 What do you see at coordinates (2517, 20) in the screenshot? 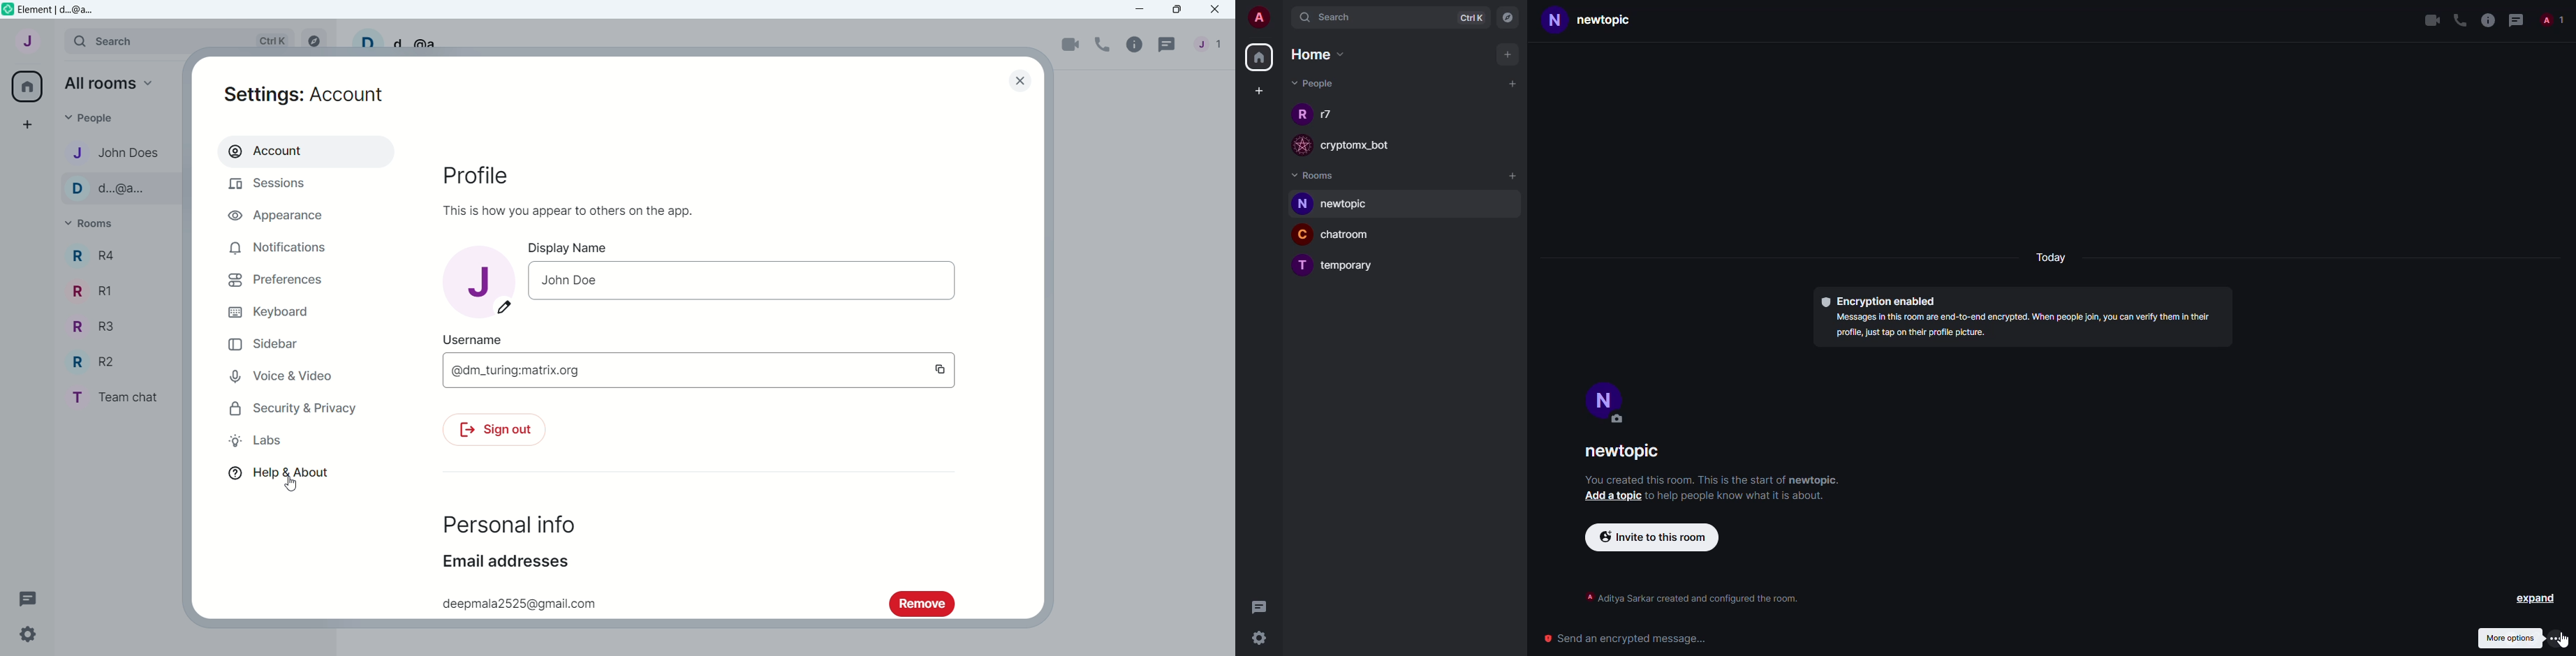
I see `threads` at bounding box center [2517, 20].